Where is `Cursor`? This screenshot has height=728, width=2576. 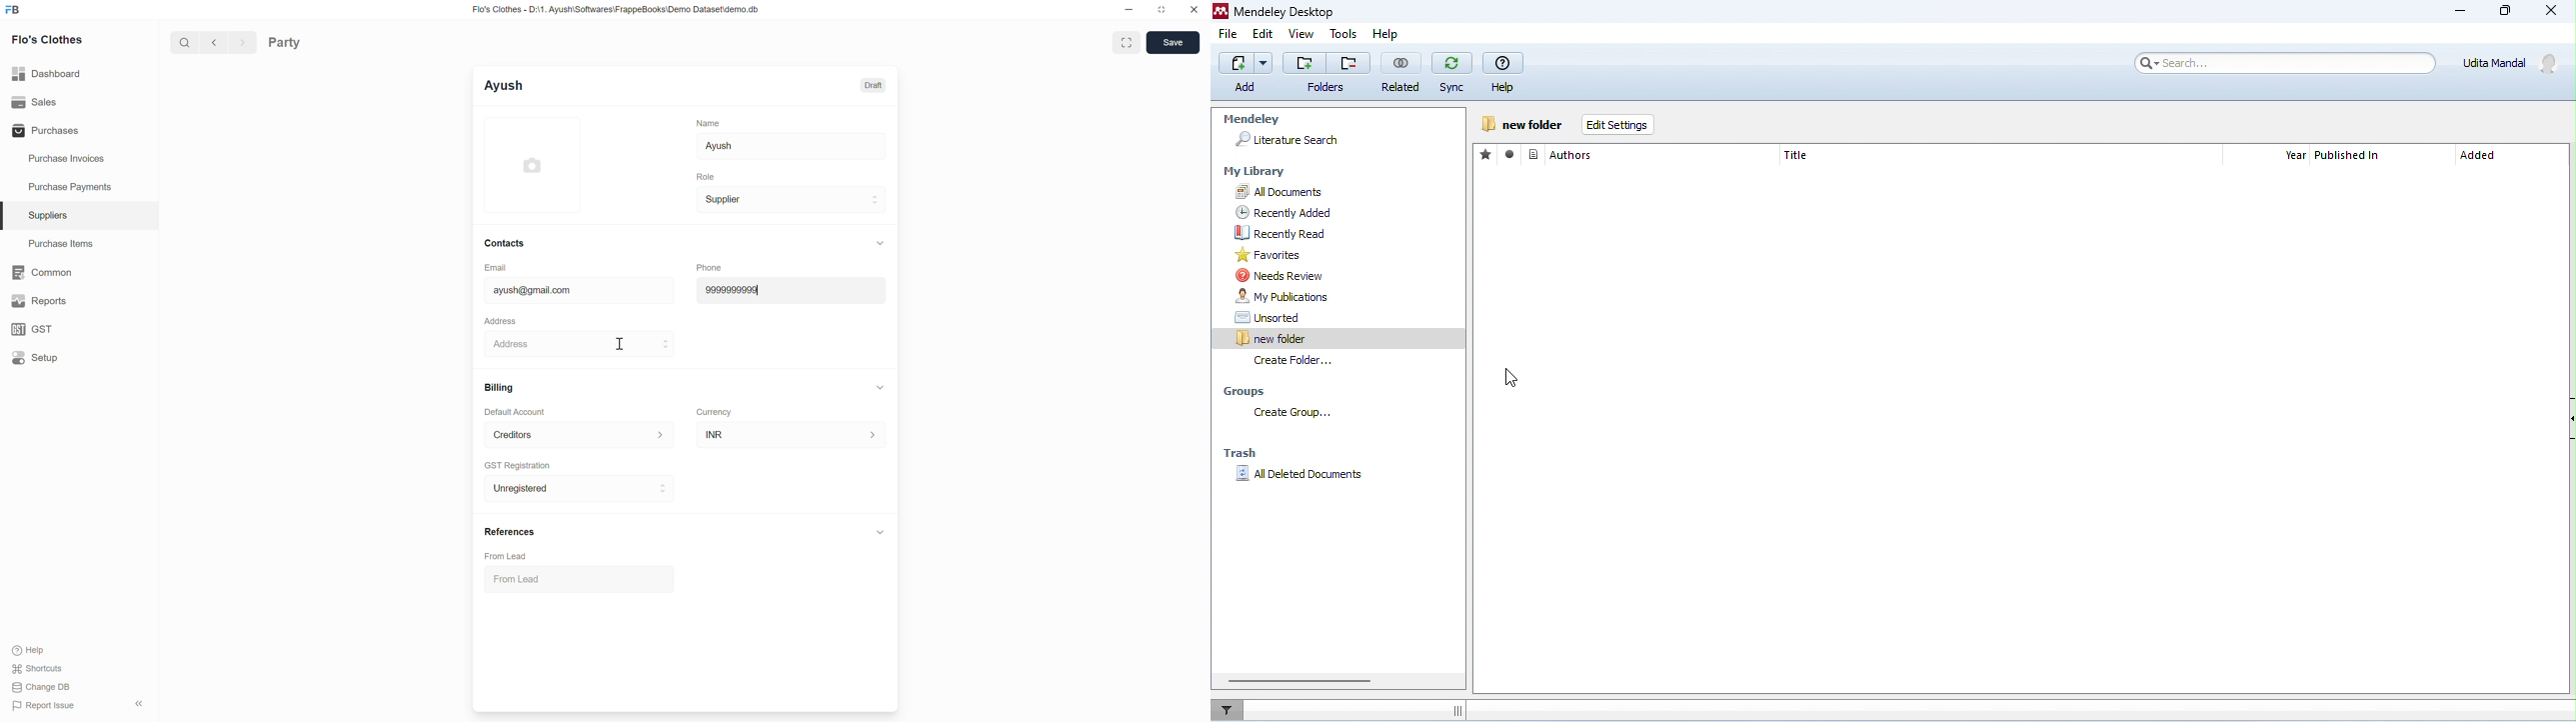 Cursor is located at coordinates (620, 343).